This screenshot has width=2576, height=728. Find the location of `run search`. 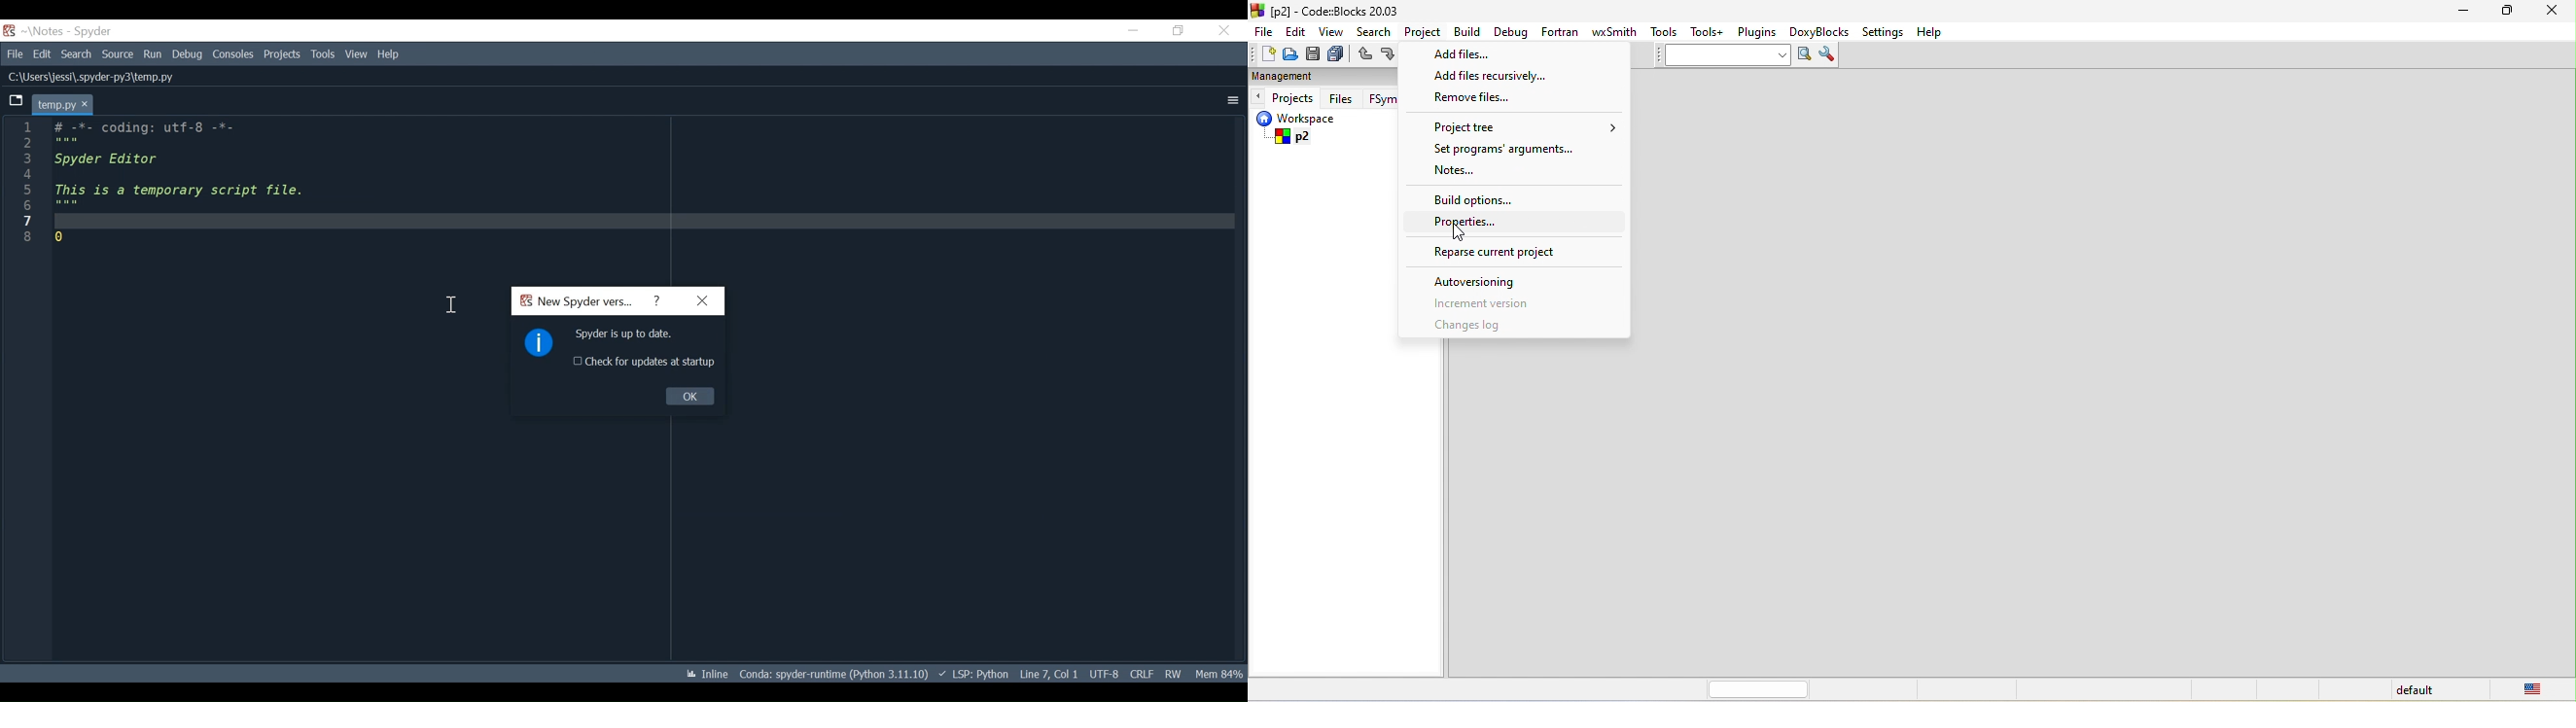

run search is located at coordinates (1804, 56).